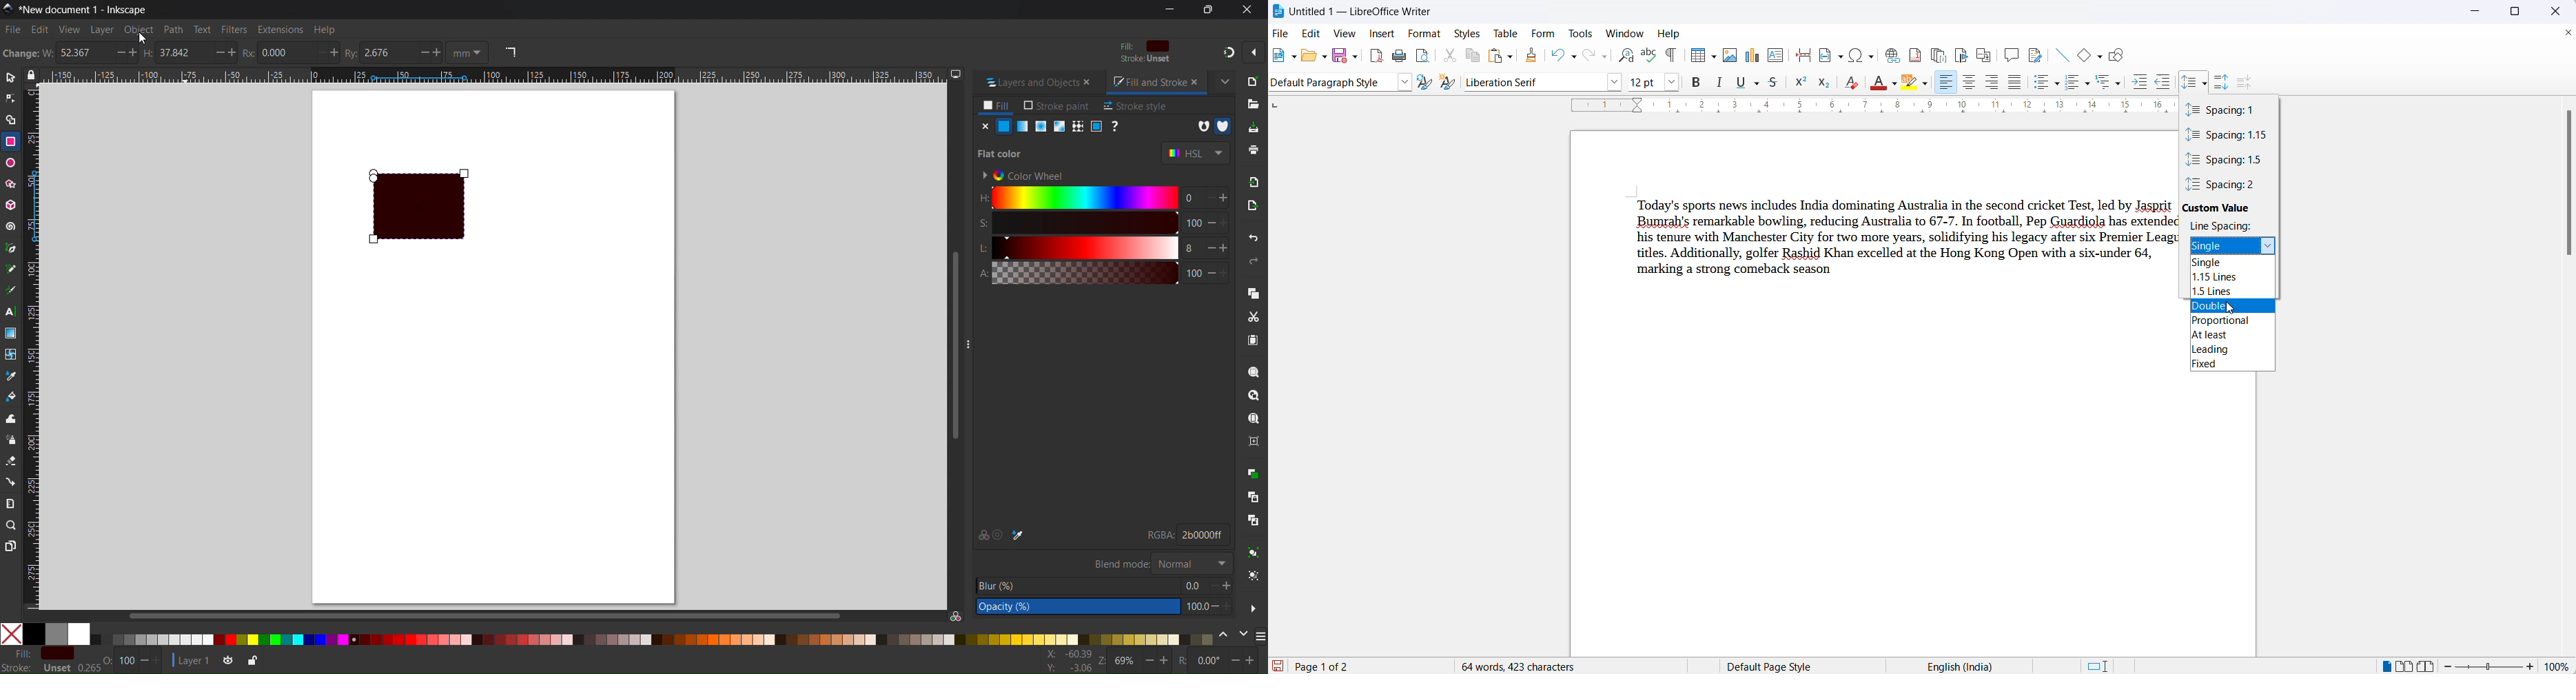 The height and width of the screenshot is (700, 2576). Describe the element at coordinates (1697, 83) in the screenshot. I see `B` at that location.